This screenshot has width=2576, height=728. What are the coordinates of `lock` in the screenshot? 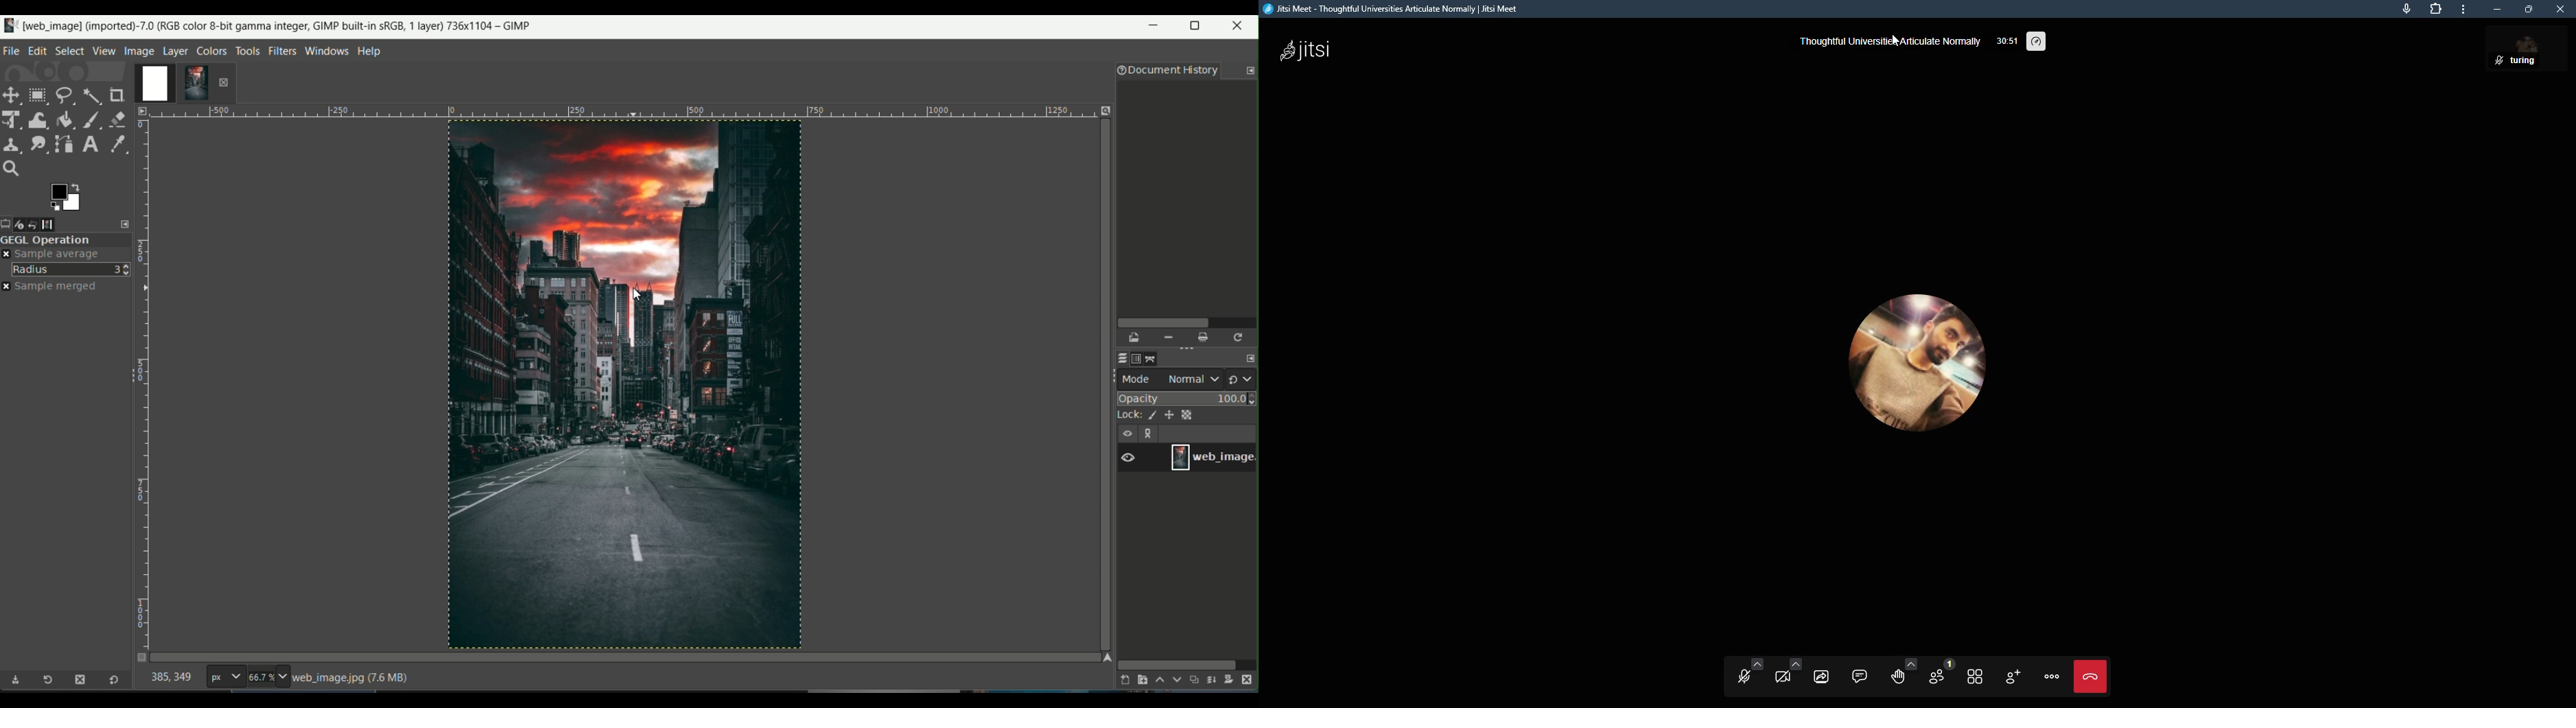 It's located at (1125, 416).